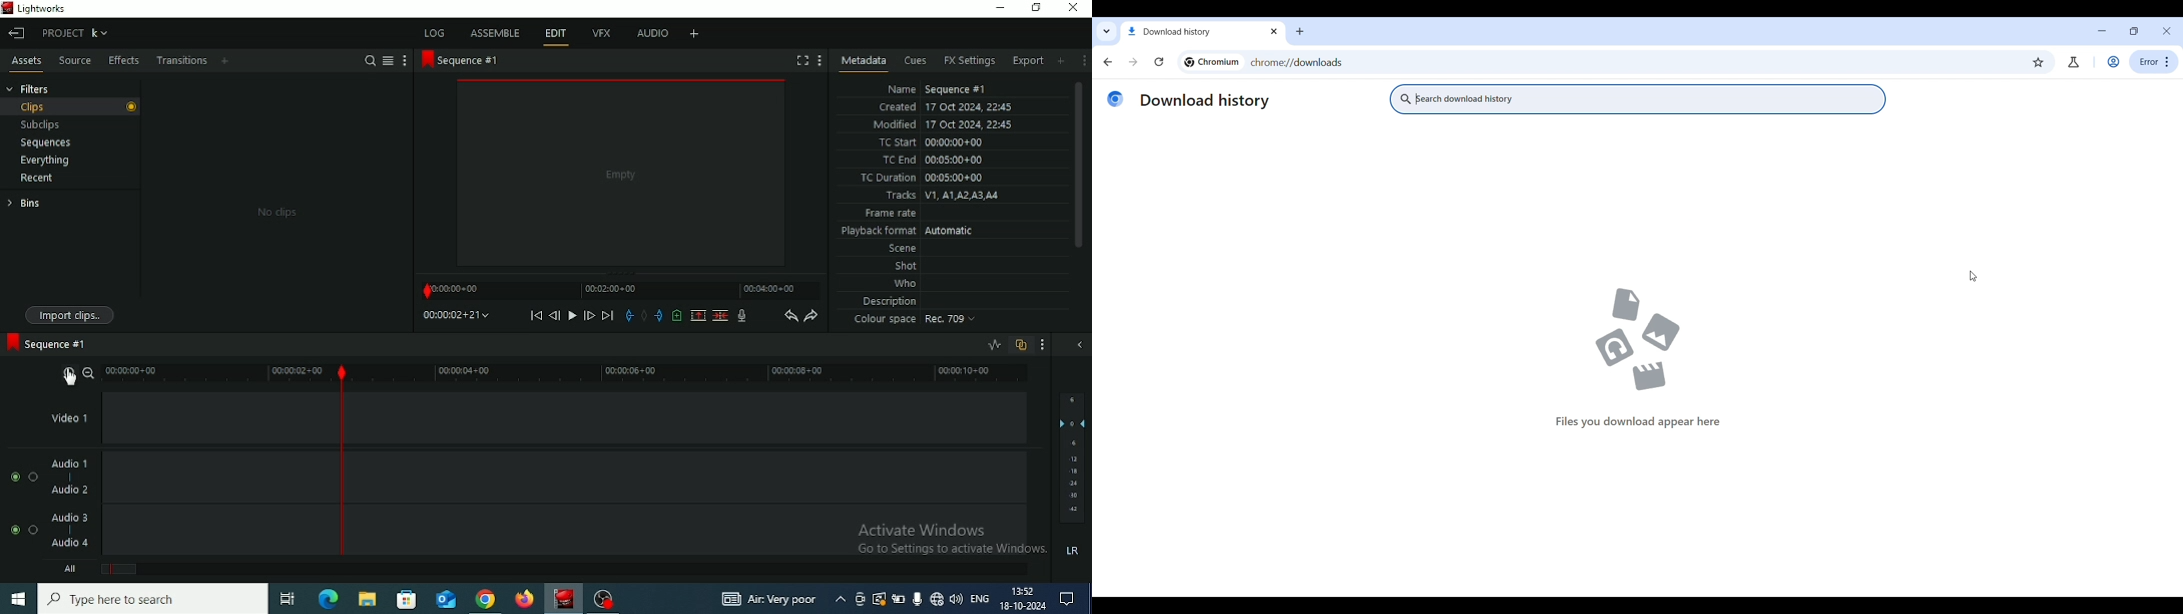 The width and height of the screenshot is (2184, 616). What do you see at coordinates (627, 317) in the screenshot?
I see `Add an 'in' mark at the current position` at bounding box center [627, 317].